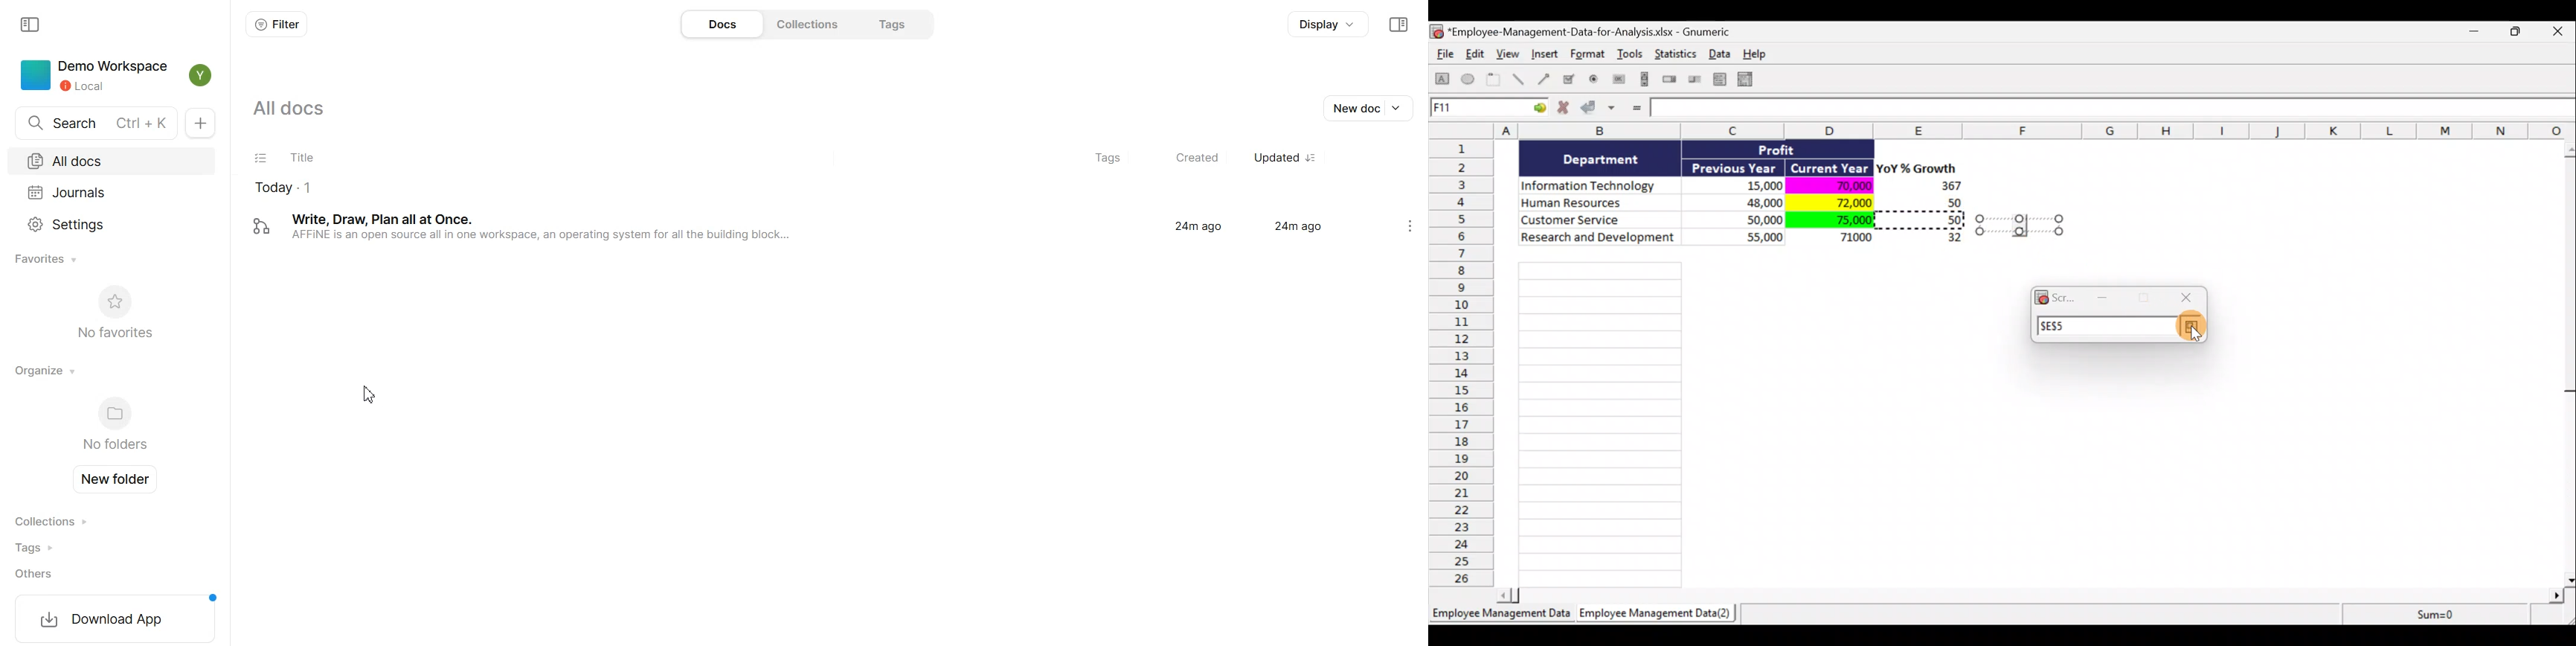 This screenshot has width=2576, height=672. I want to click on Scroll bar, so click(2568, 361).